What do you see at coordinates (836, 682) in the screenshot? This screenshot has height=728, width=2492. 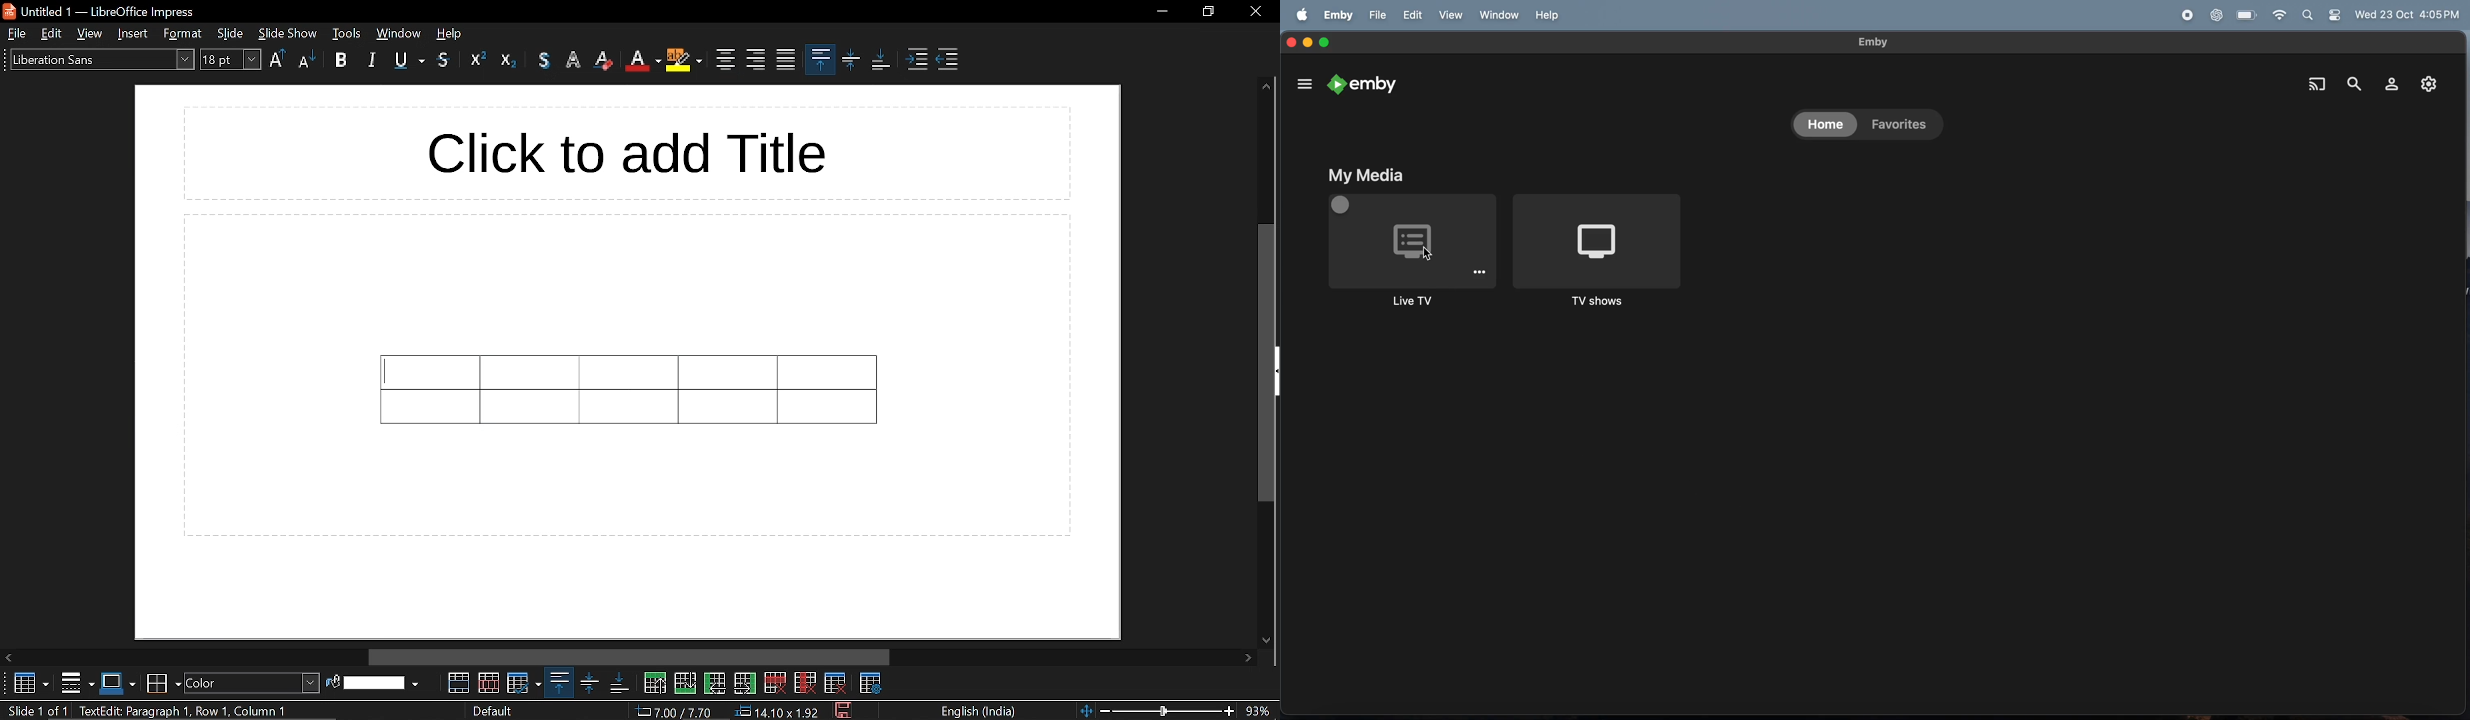 I see `delete table` at bounding box center [836, 682].